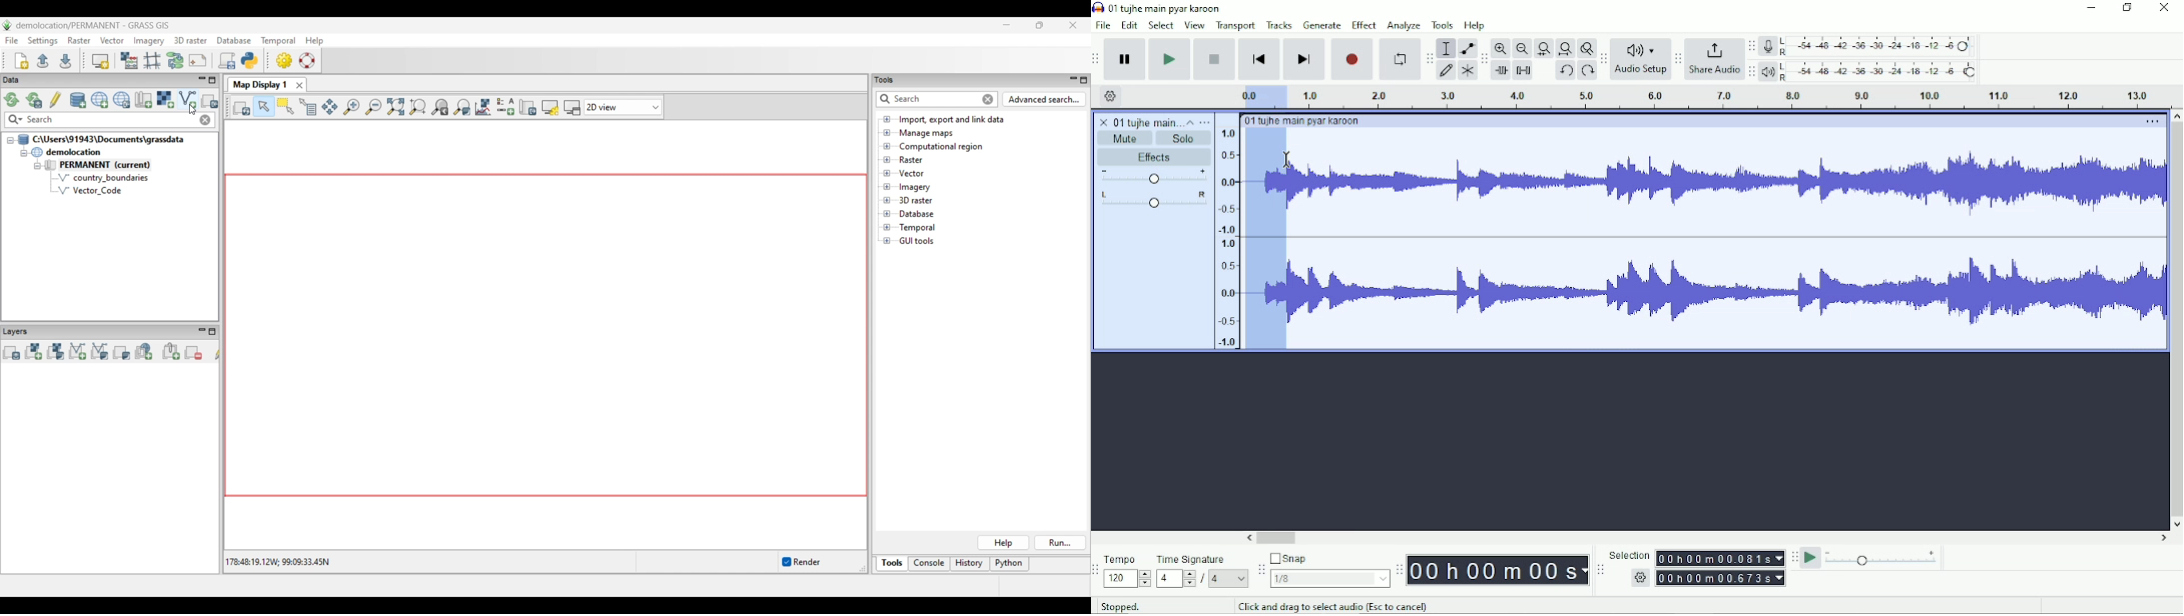 This screenshot has width=2184, height=616. Describe the element at coordinates (1723, 577) in the screenshot. I see `00 h 00 m 00.673s` at that location.